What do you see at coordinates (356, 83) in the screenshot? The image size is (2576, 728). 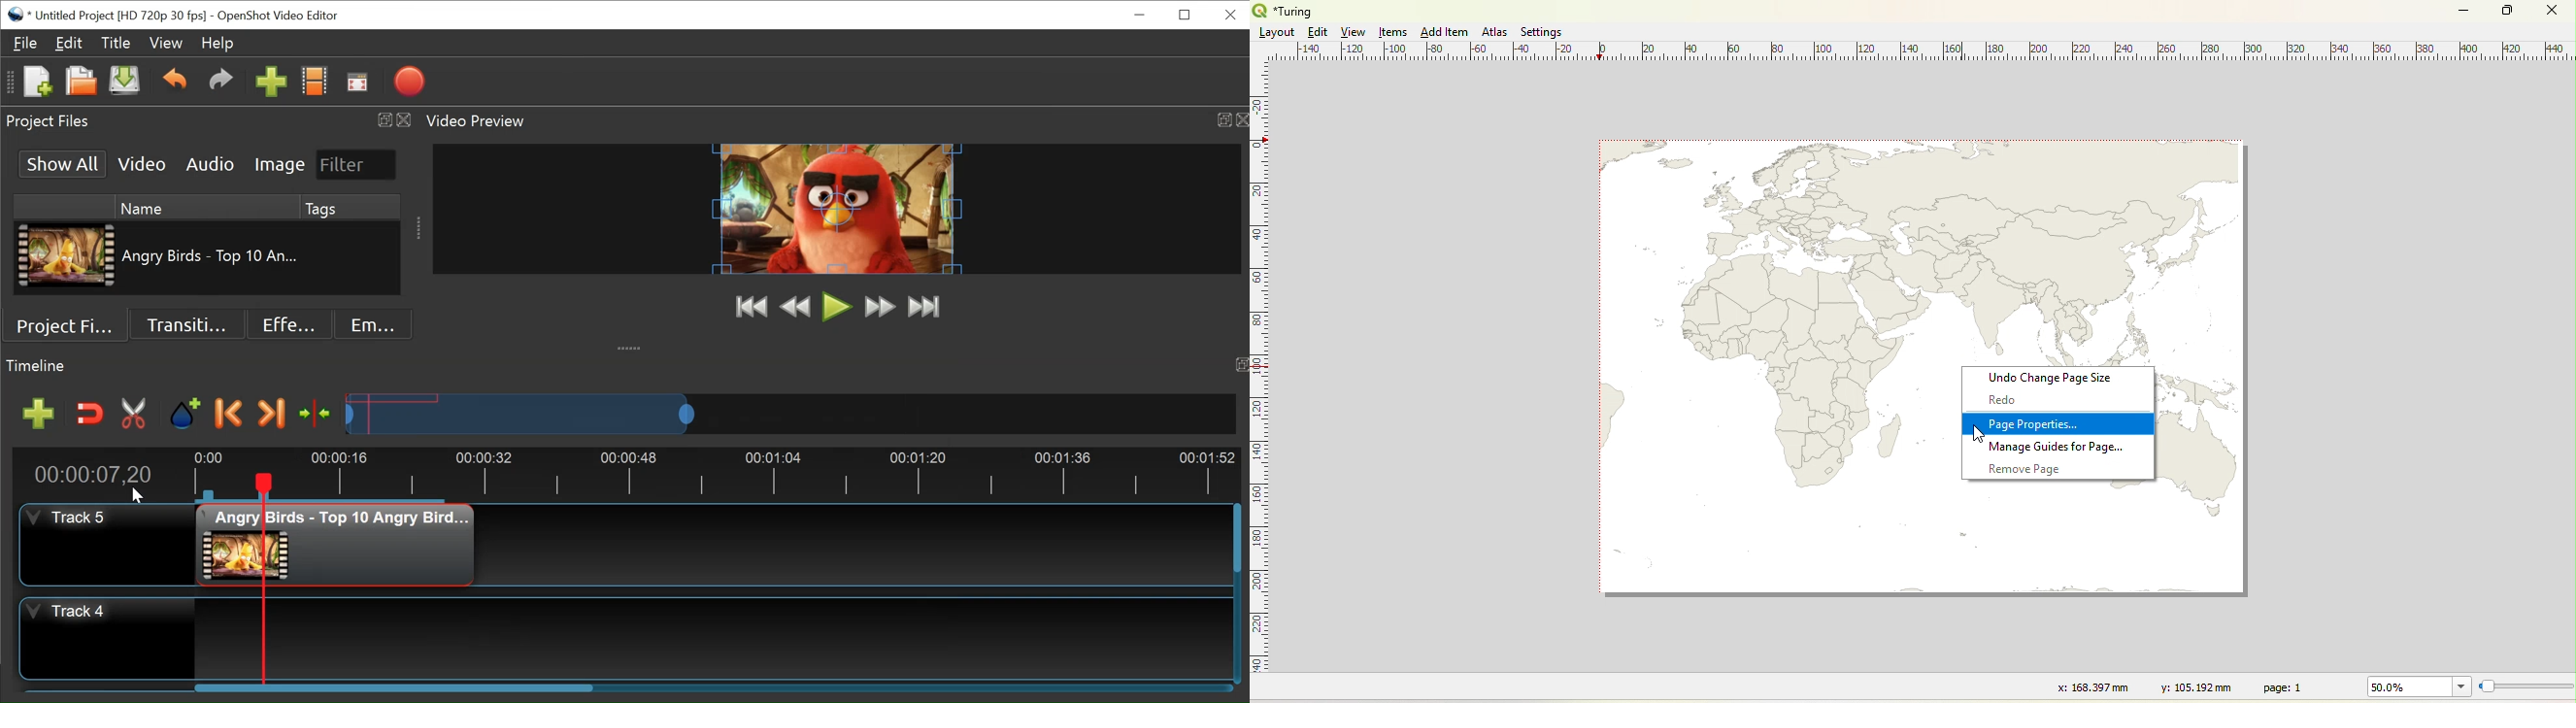 I see `Fullscreen` at bounding box center [356, 83].